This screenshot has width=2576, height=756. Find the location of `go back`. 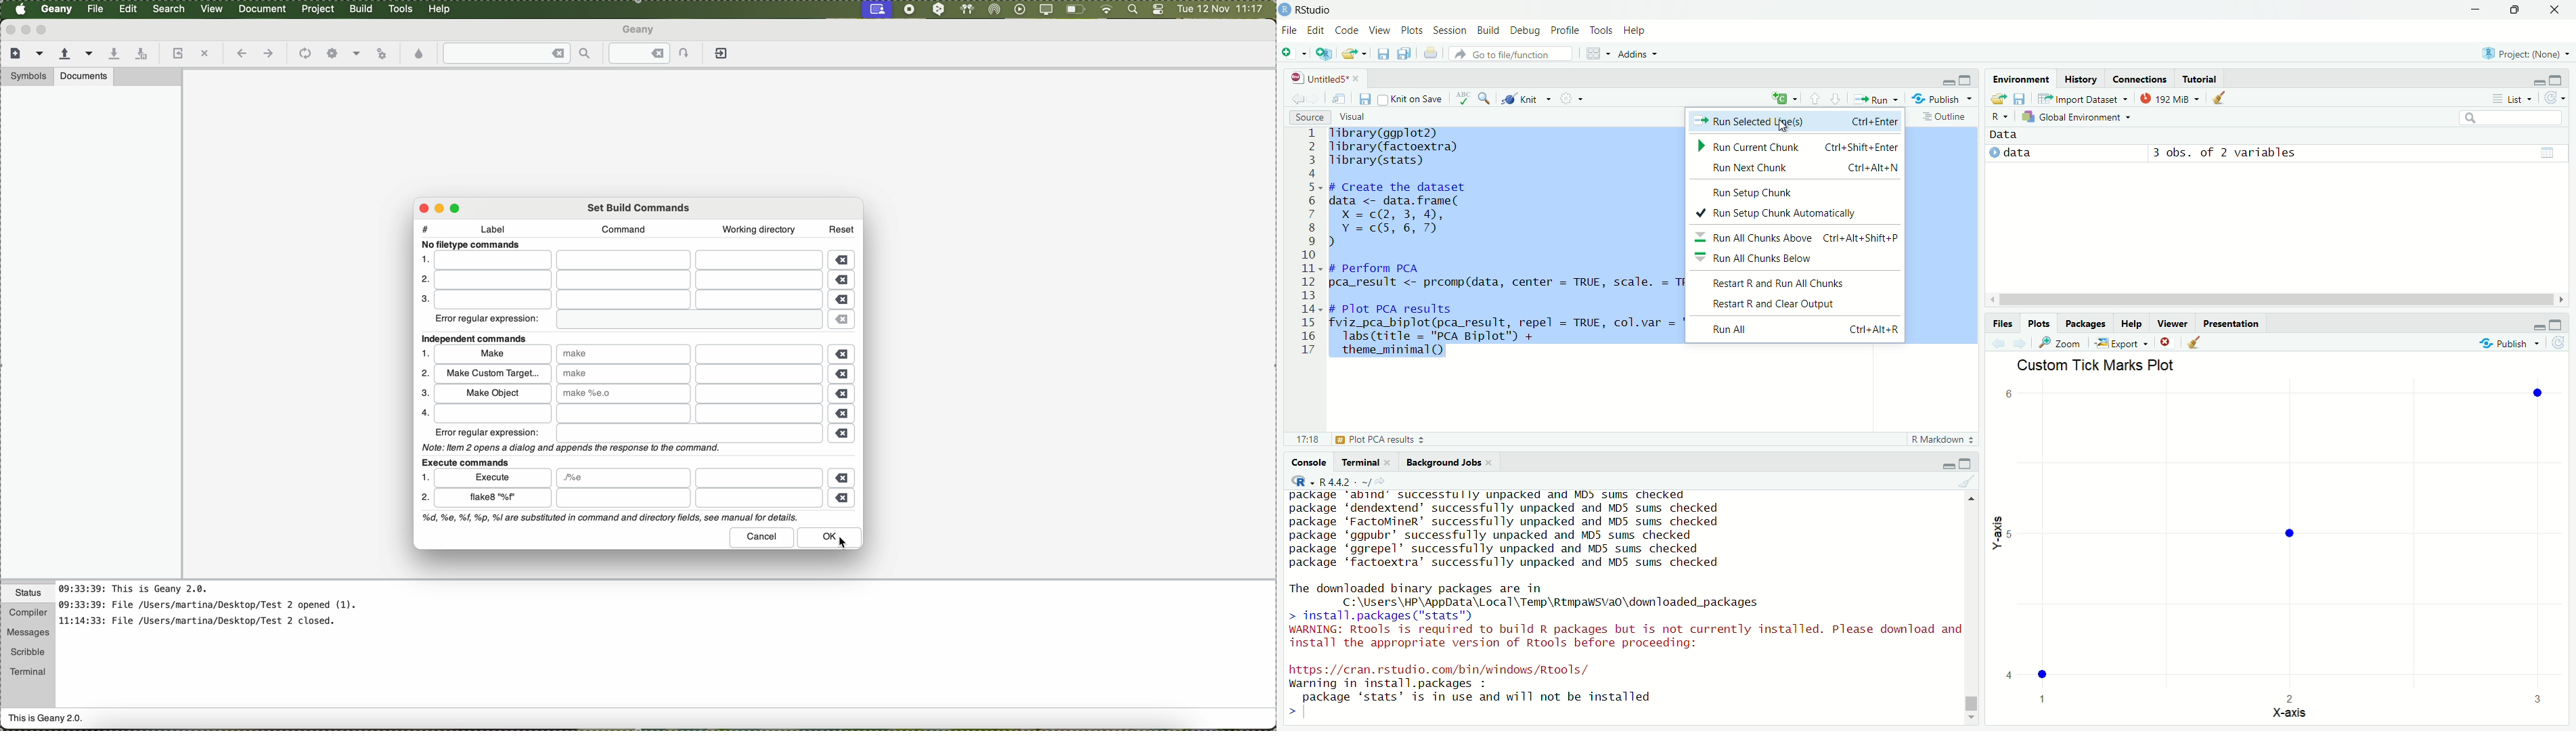

go back is located at coordinates (2000, 342).